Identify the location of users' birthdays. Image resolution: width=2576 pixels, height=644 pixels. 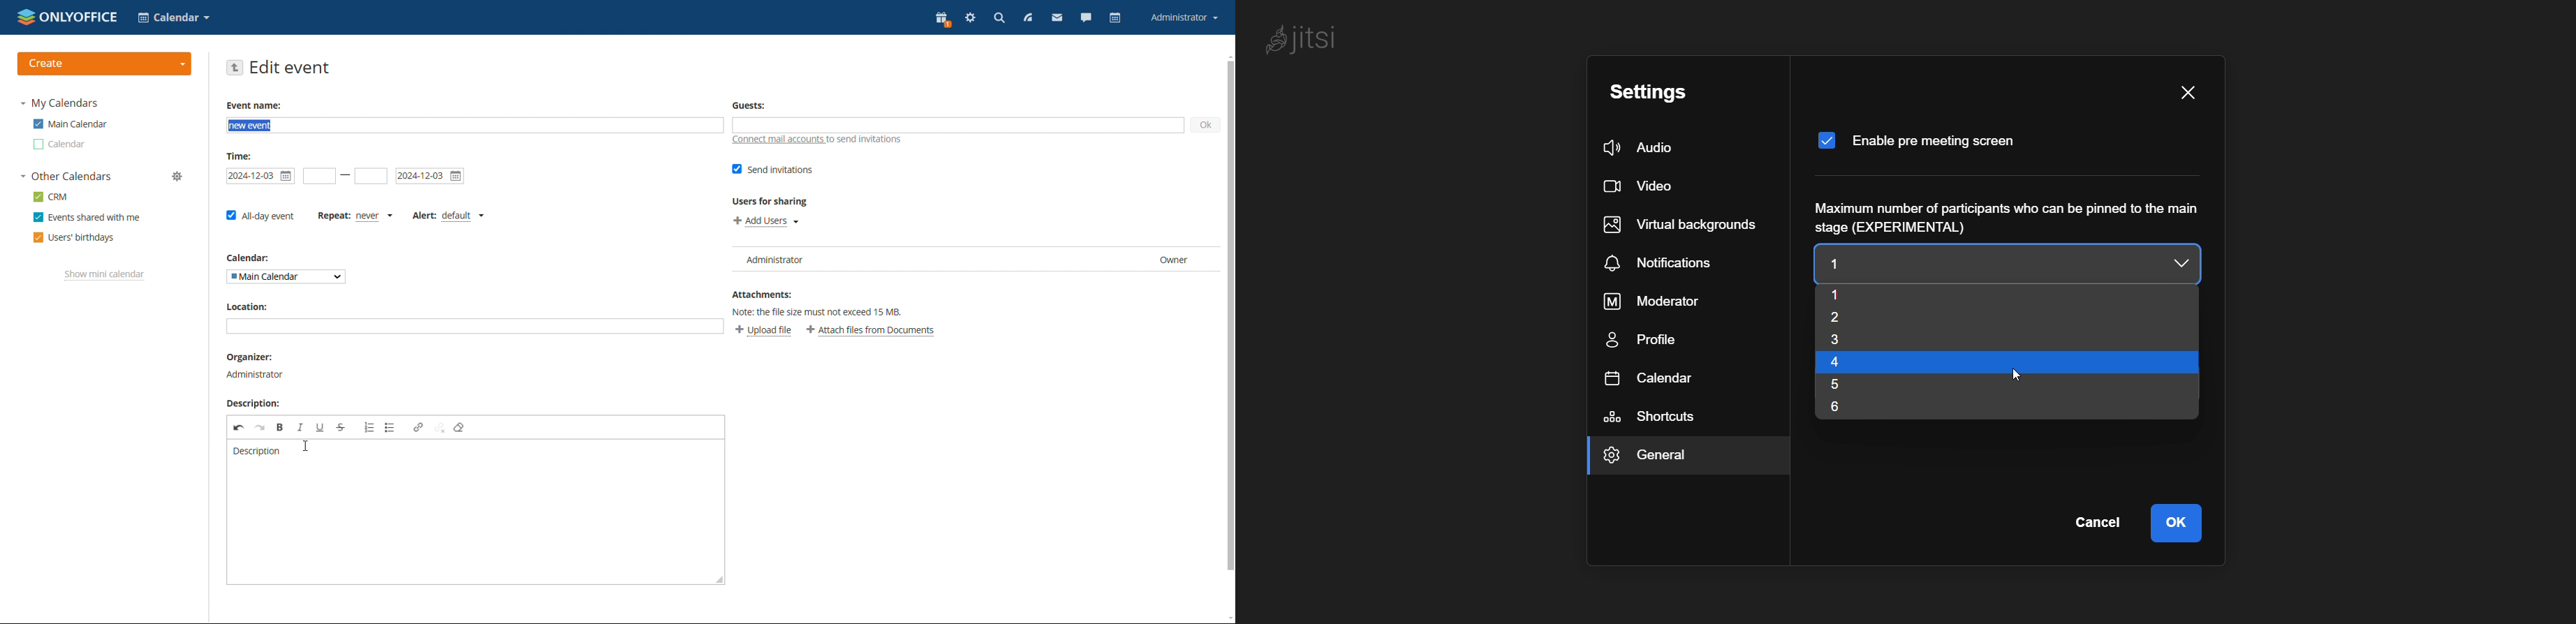
(75, 237).